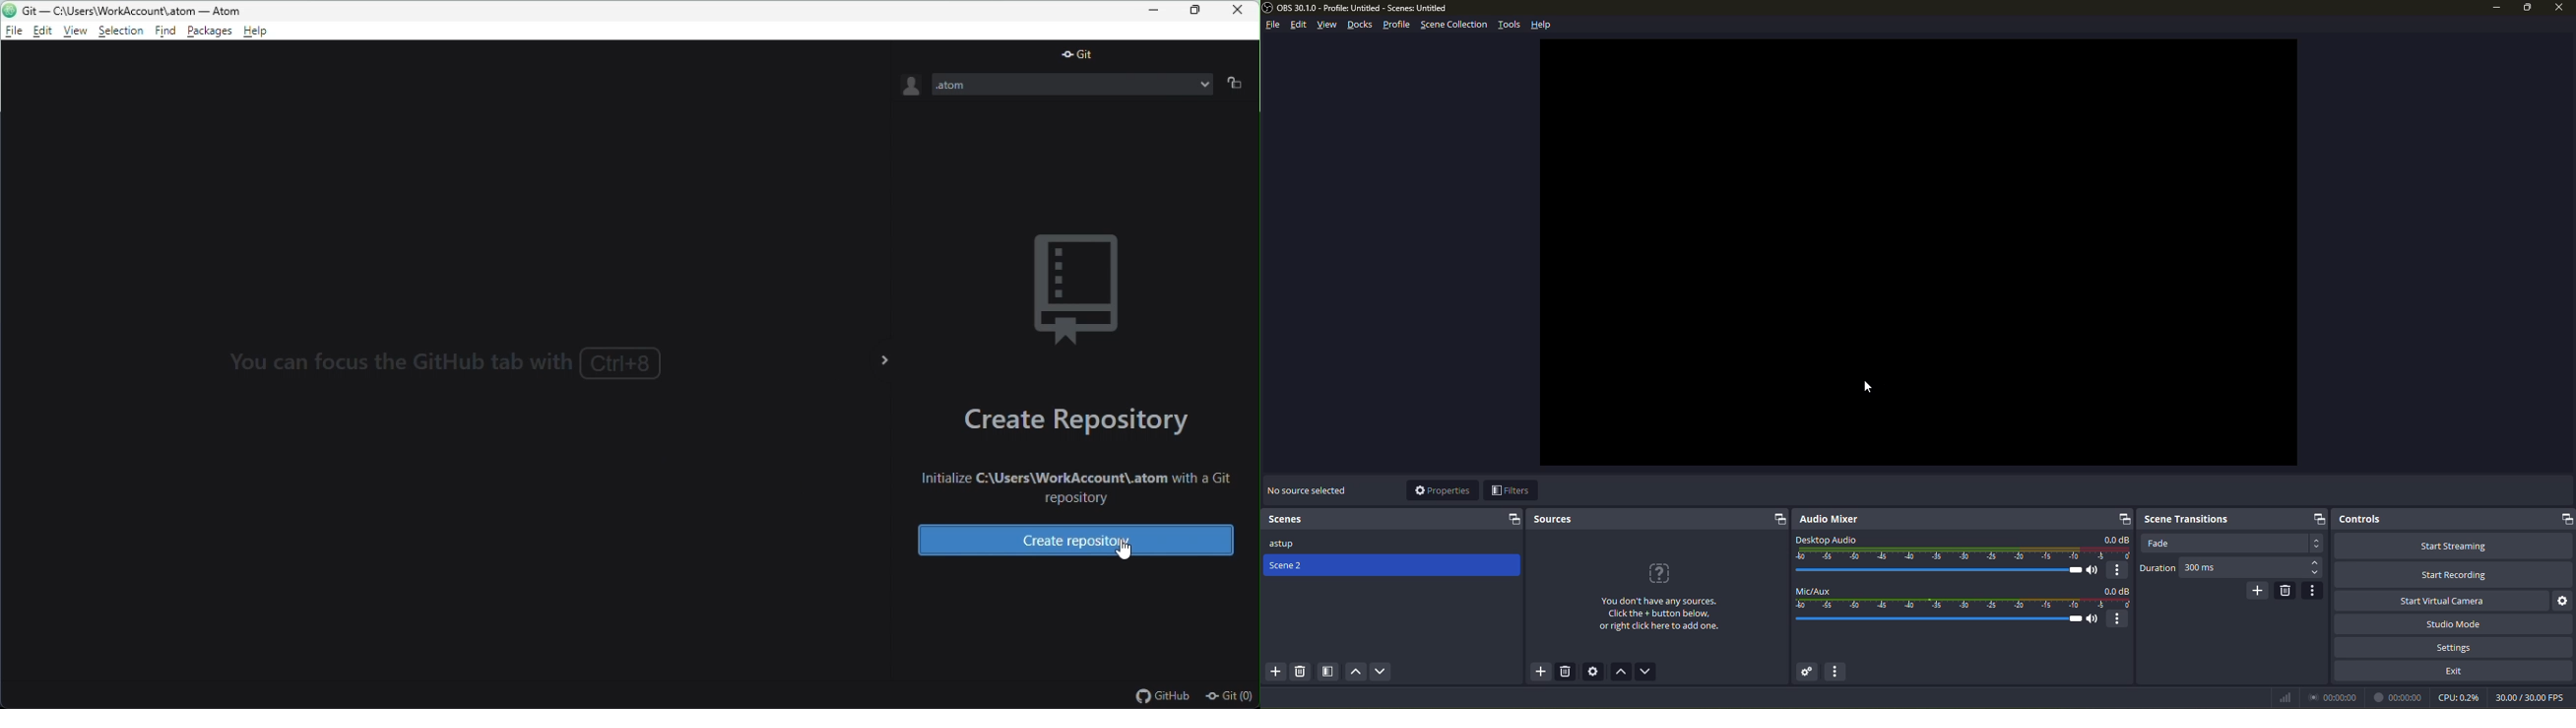  What do you see at coordinates (1661, 614) in the screenshot?
I see `You don't have any sources.Click the + button below,or right click here to add one.` at bounding box center [1661, 614].